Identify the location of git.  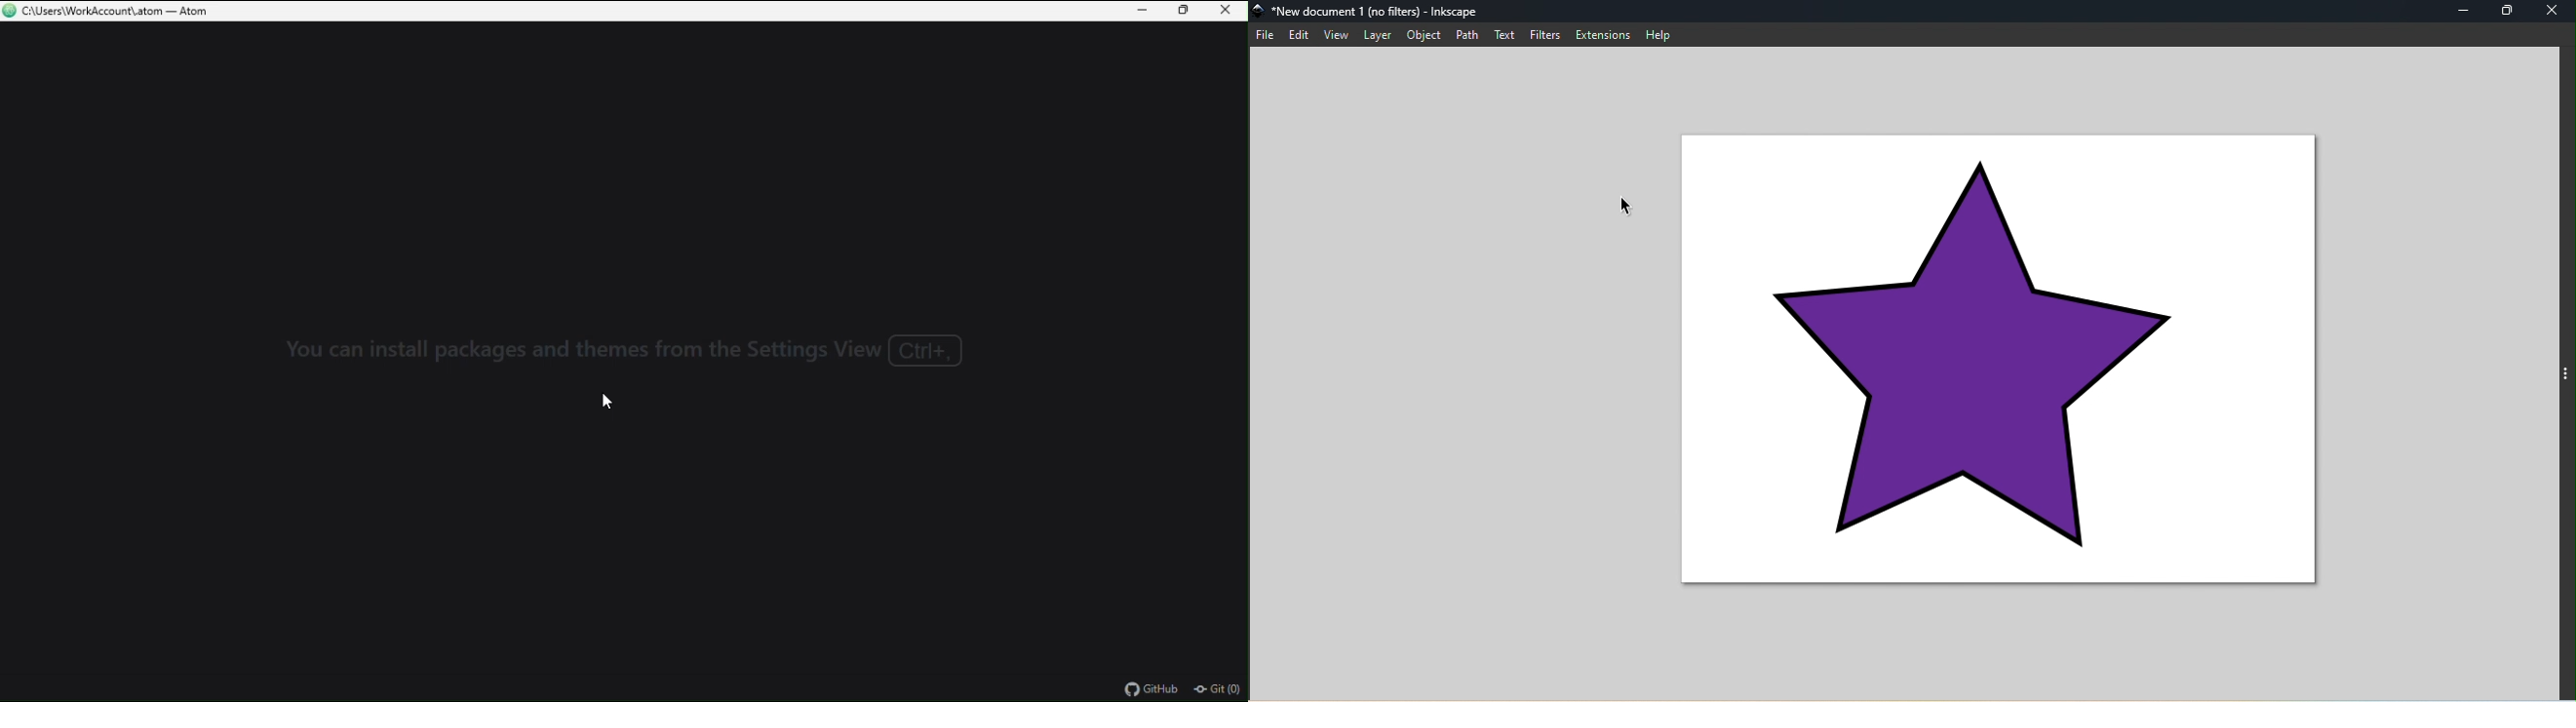
(1220, 689).